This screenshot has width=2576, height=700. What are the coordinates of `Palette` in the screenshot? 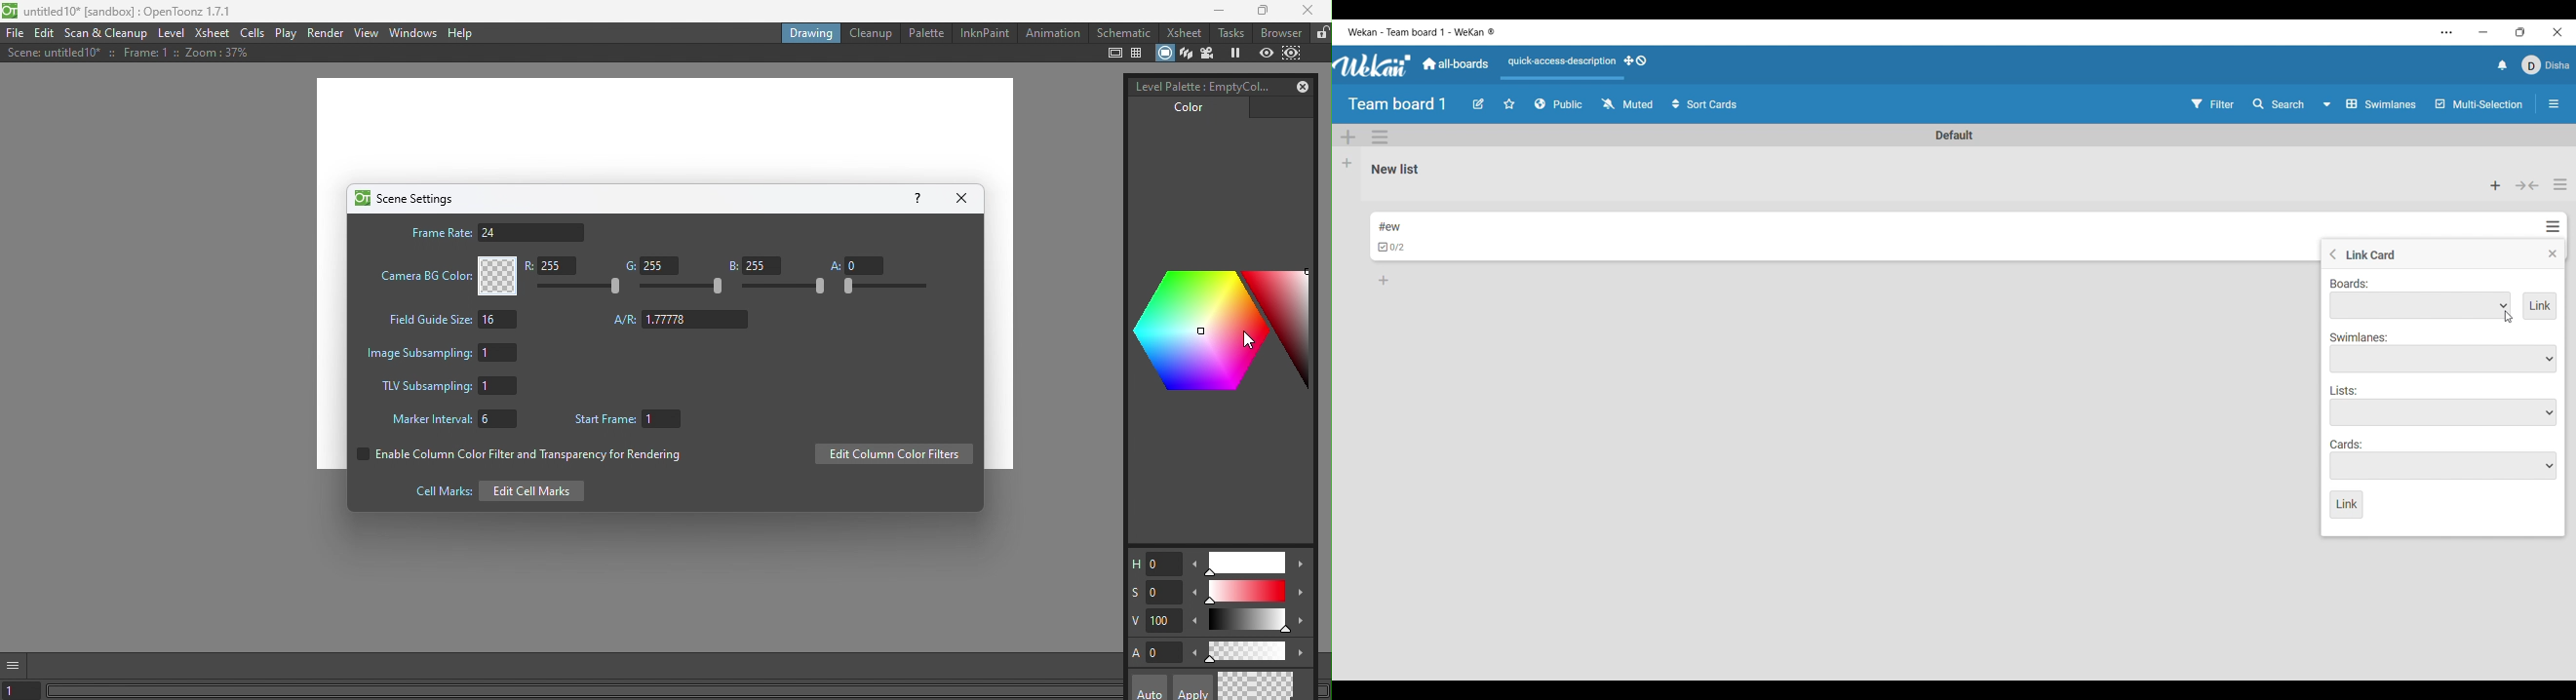 It's located at (925, 32).